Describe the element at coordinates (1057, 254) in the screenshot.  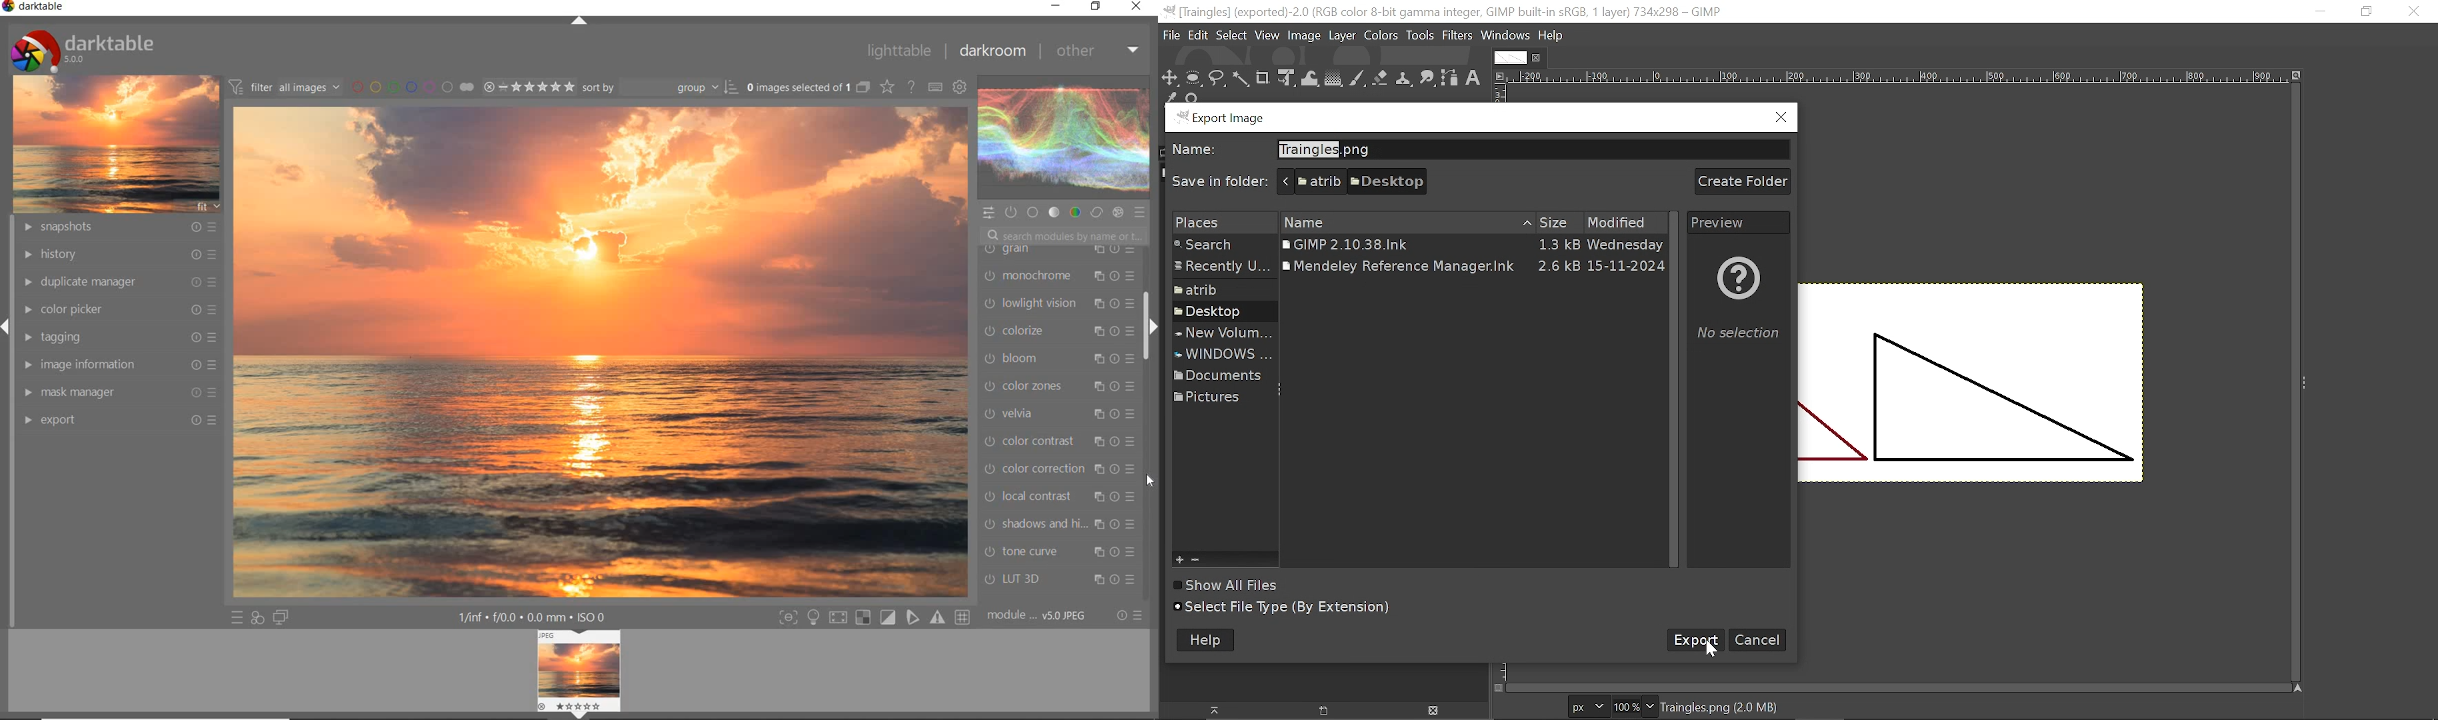
I see `grain` at that location.